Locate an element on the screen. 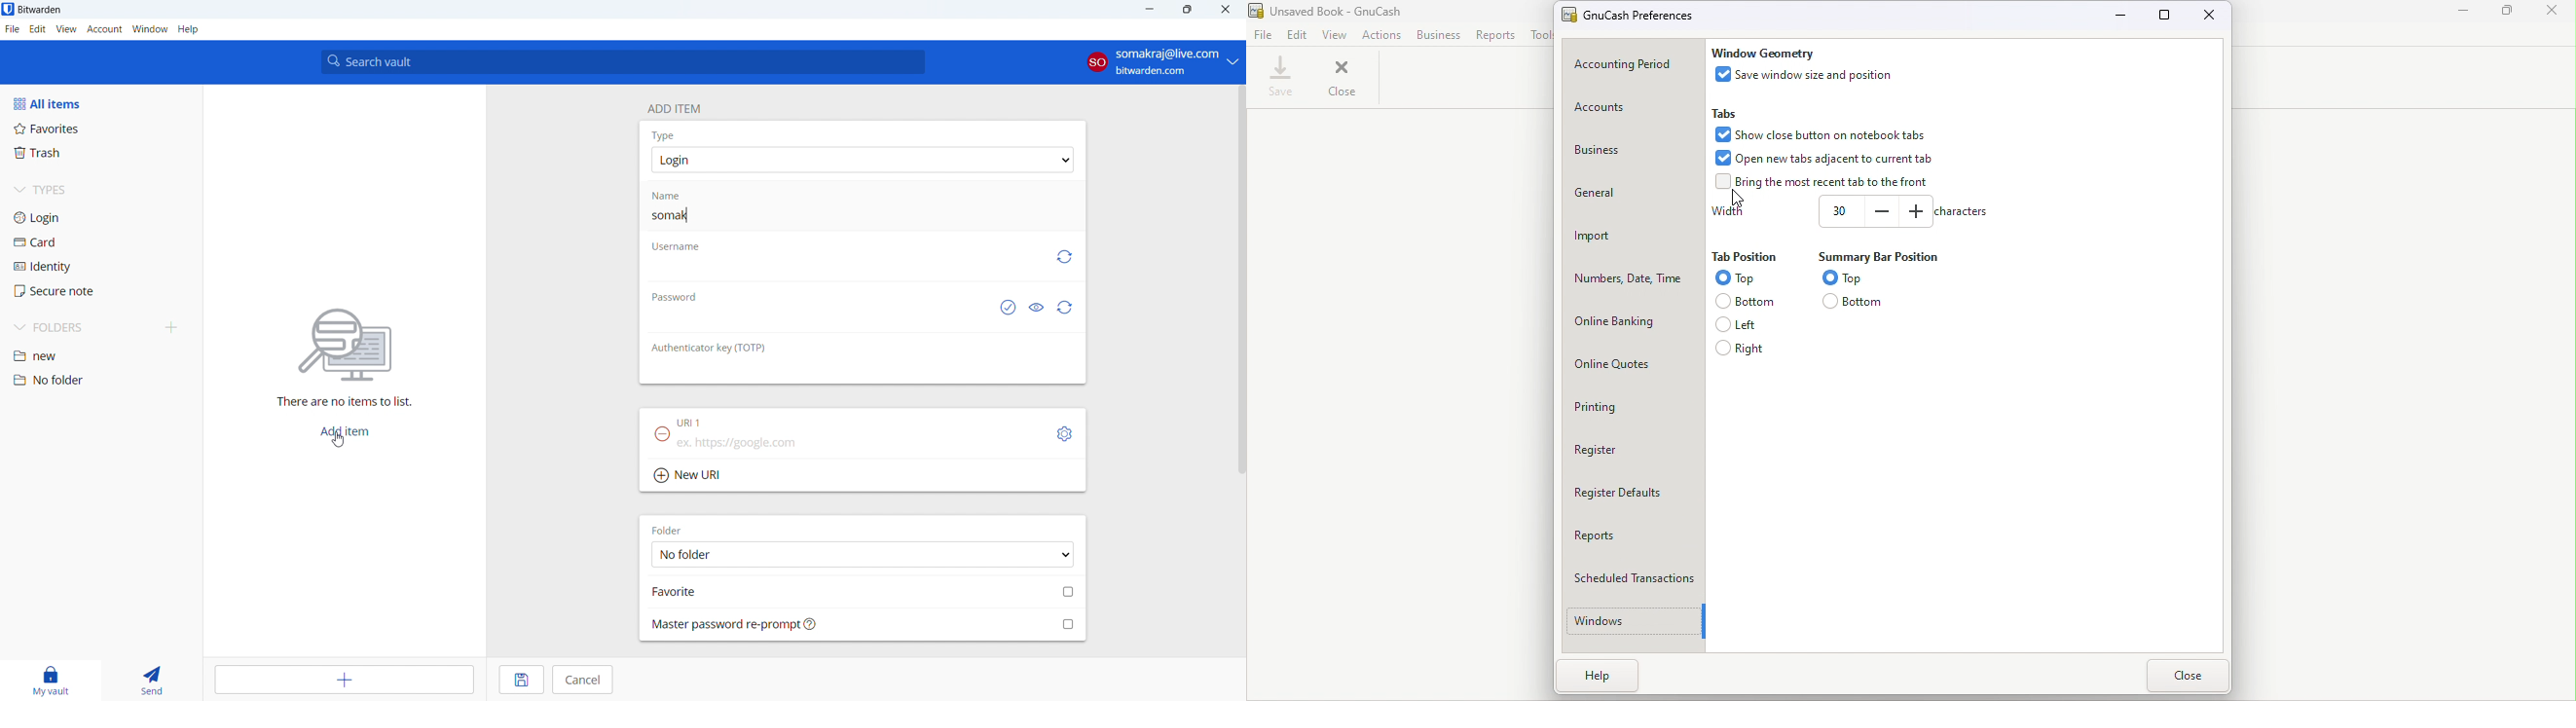  Online Banking is located at coordinates (1635, 321).